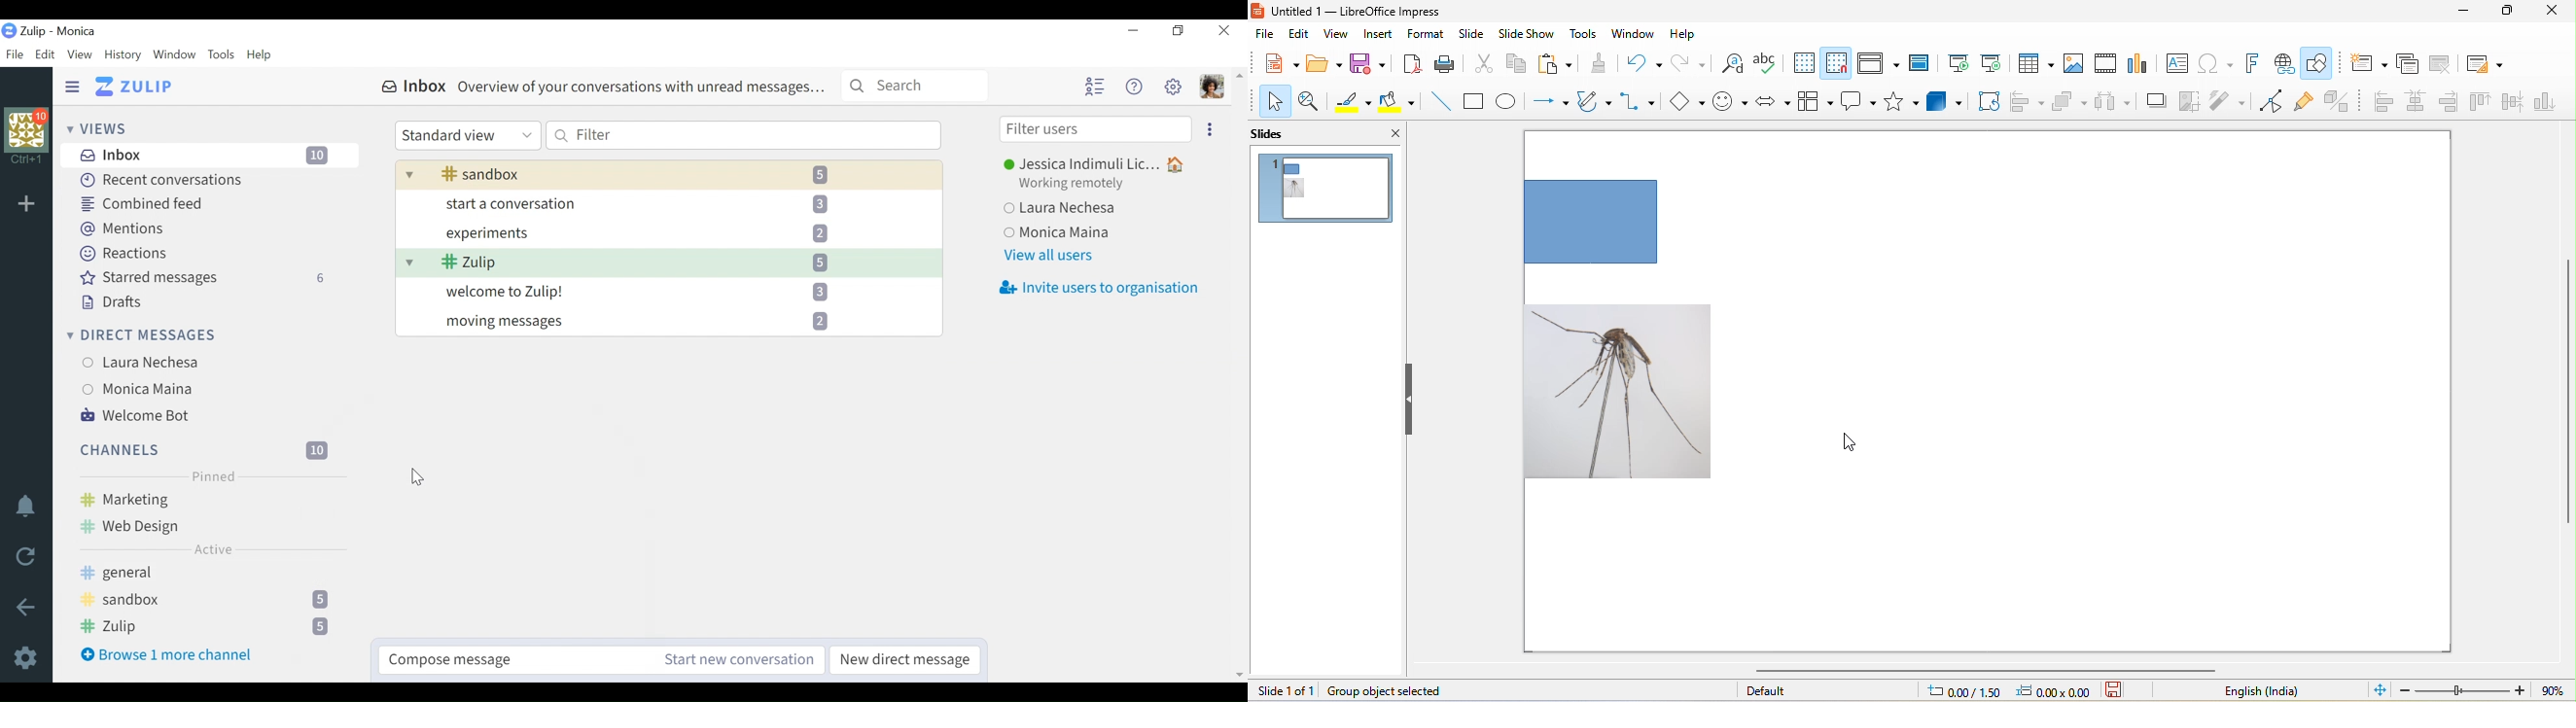 The height and width of the screenshot is (728, 2576). What do you see at coordinates (2125, 690) in the screenshot?
I see `standard selection` at bounding box center [2125, 690].